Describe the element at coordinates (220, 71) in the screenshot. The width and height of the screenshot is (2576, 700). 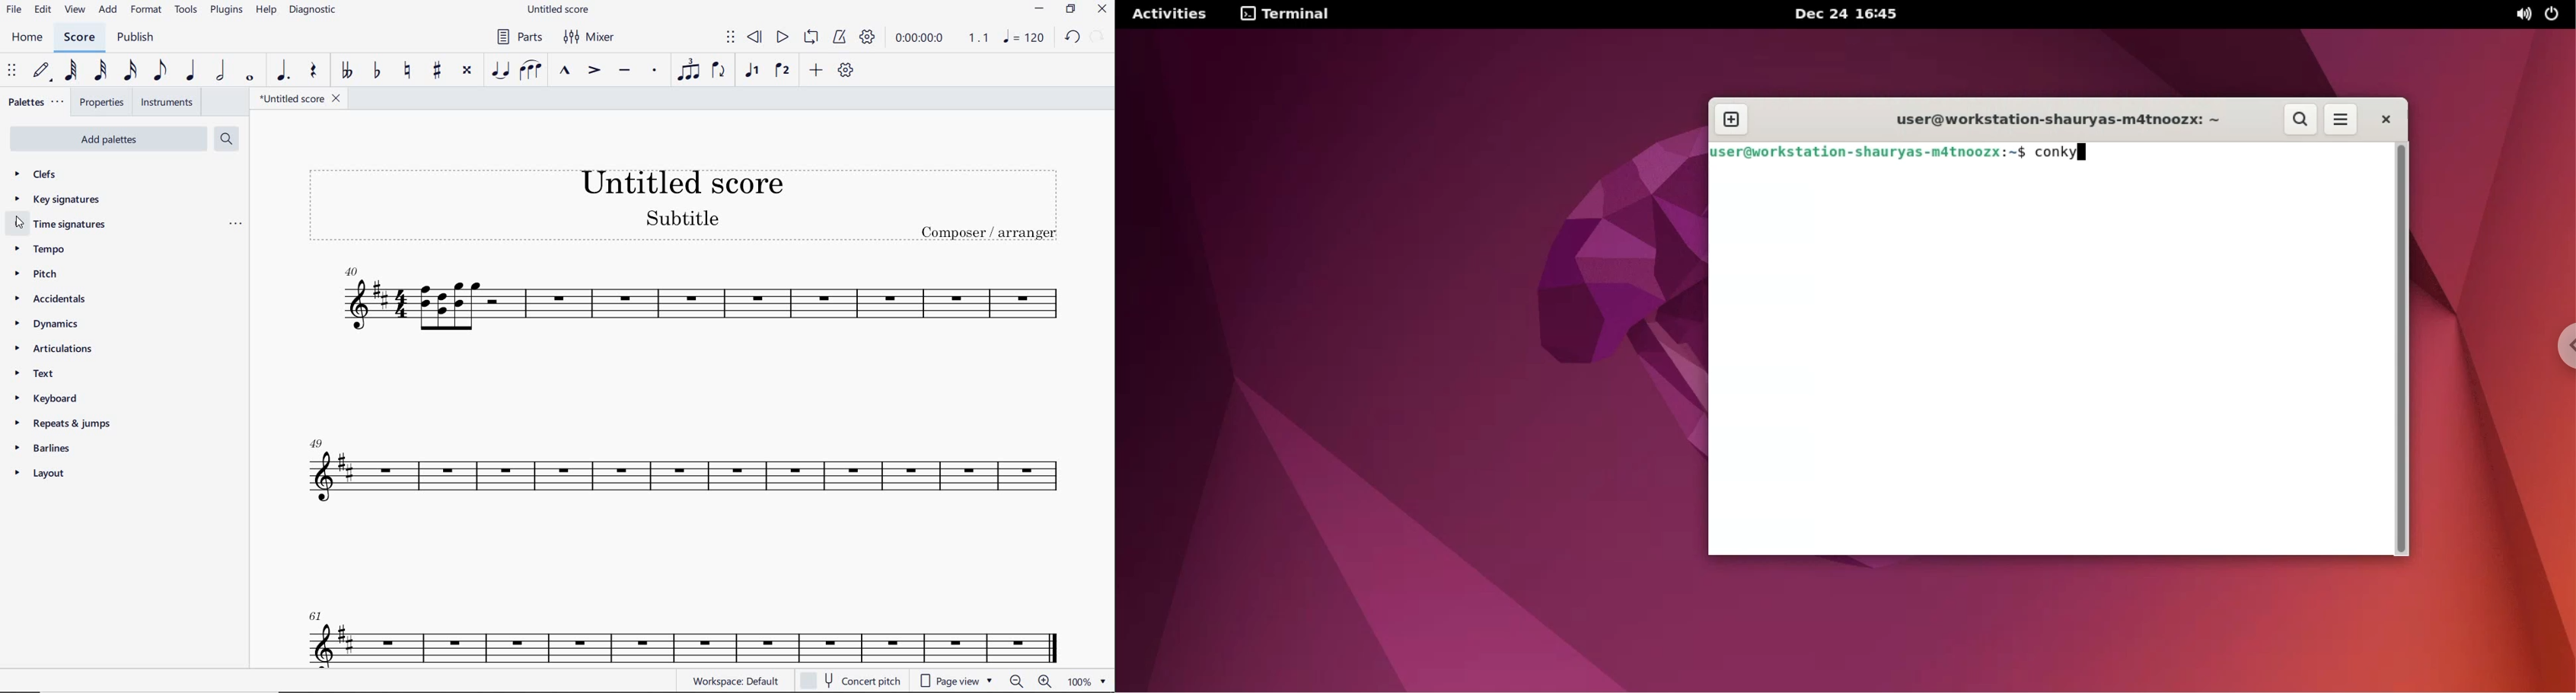
I see `HALF NOTE` at that location.